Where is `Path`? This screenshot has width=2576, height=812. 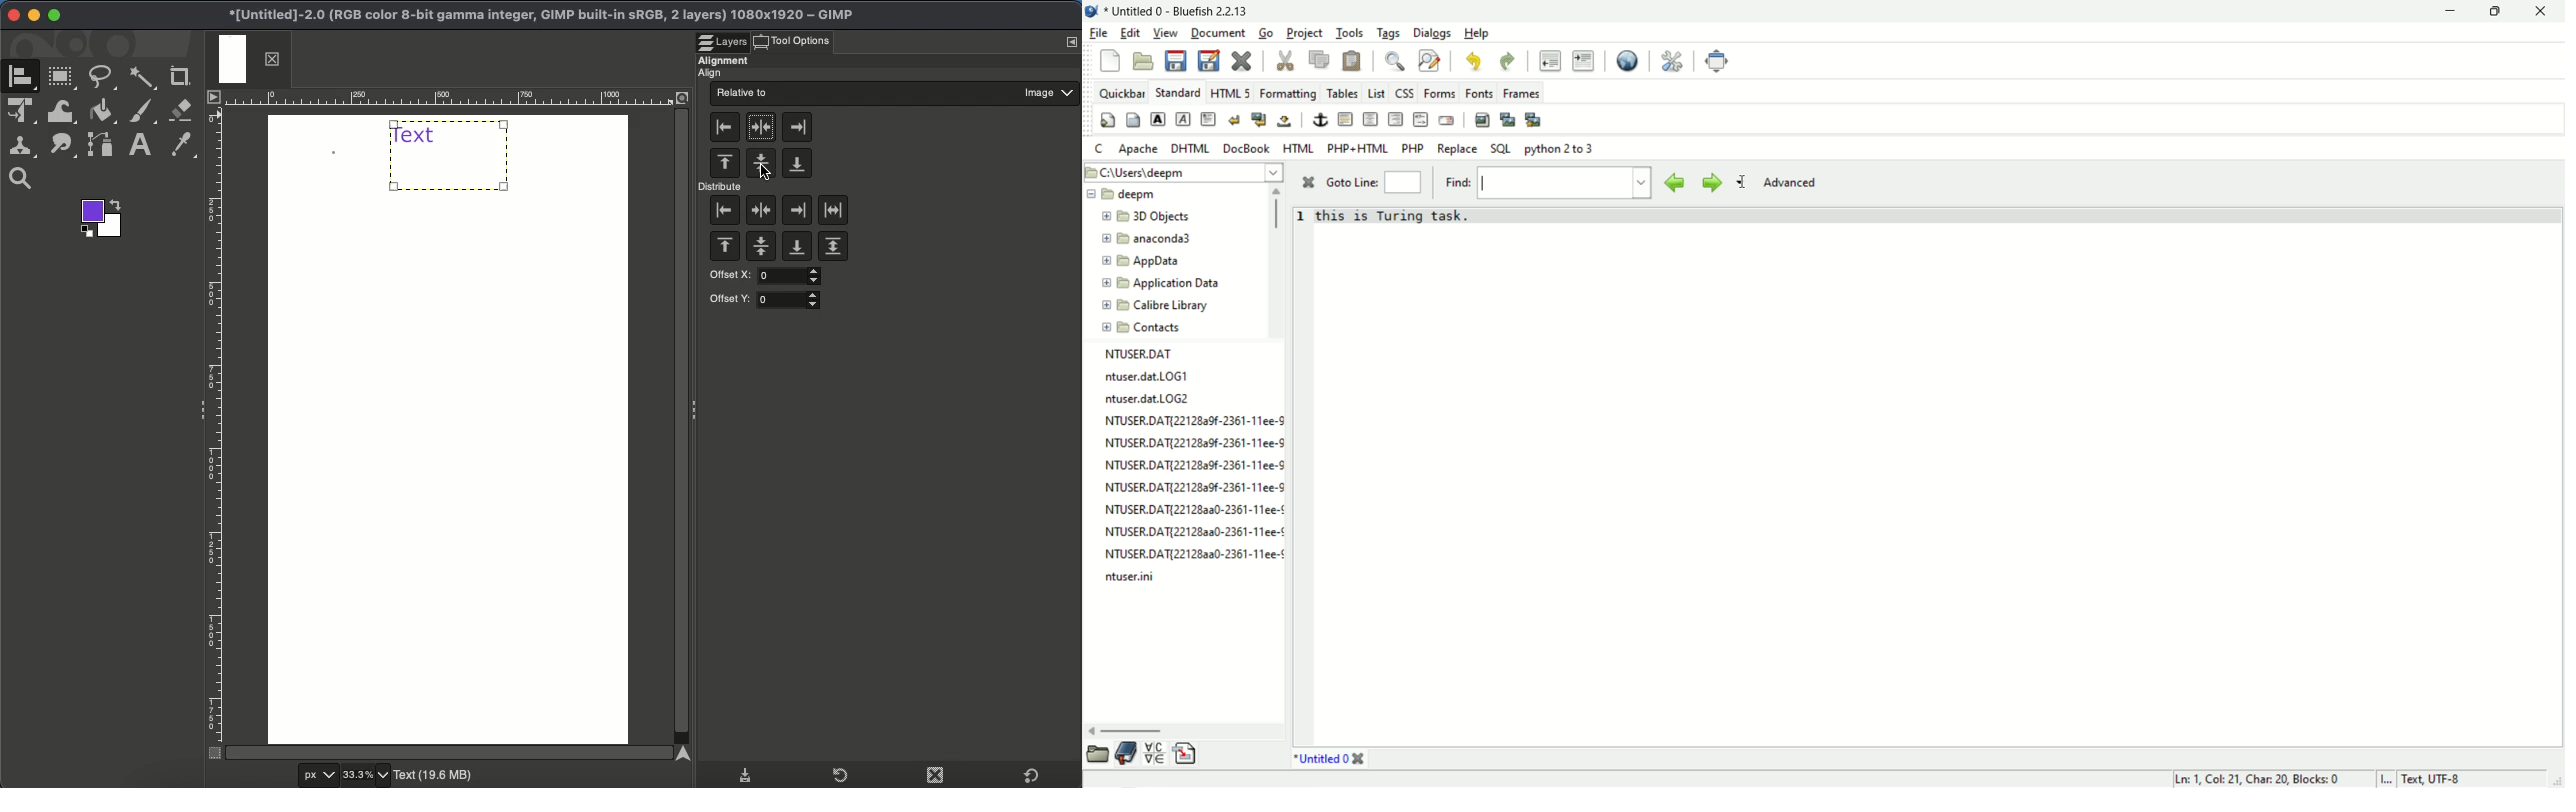 Path is located at coordinates (64, 146).